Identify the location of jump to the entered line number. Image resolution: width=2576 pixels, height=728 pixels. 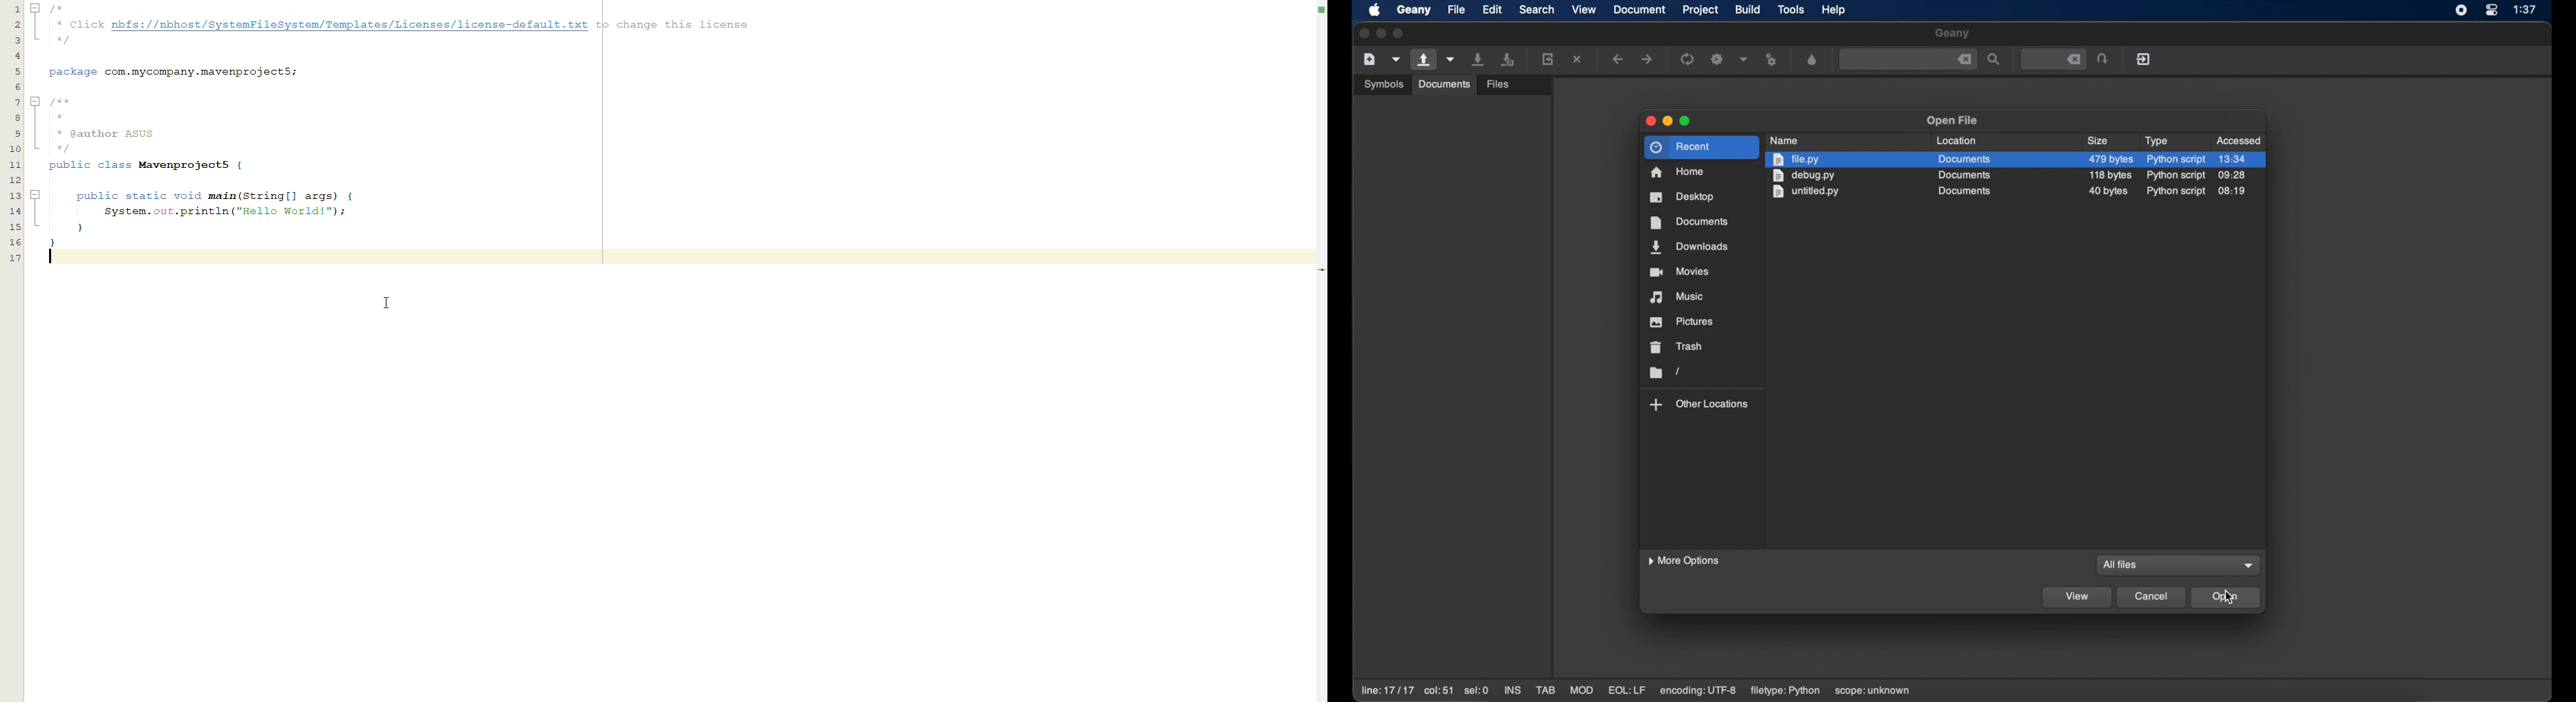
(2104, 58).